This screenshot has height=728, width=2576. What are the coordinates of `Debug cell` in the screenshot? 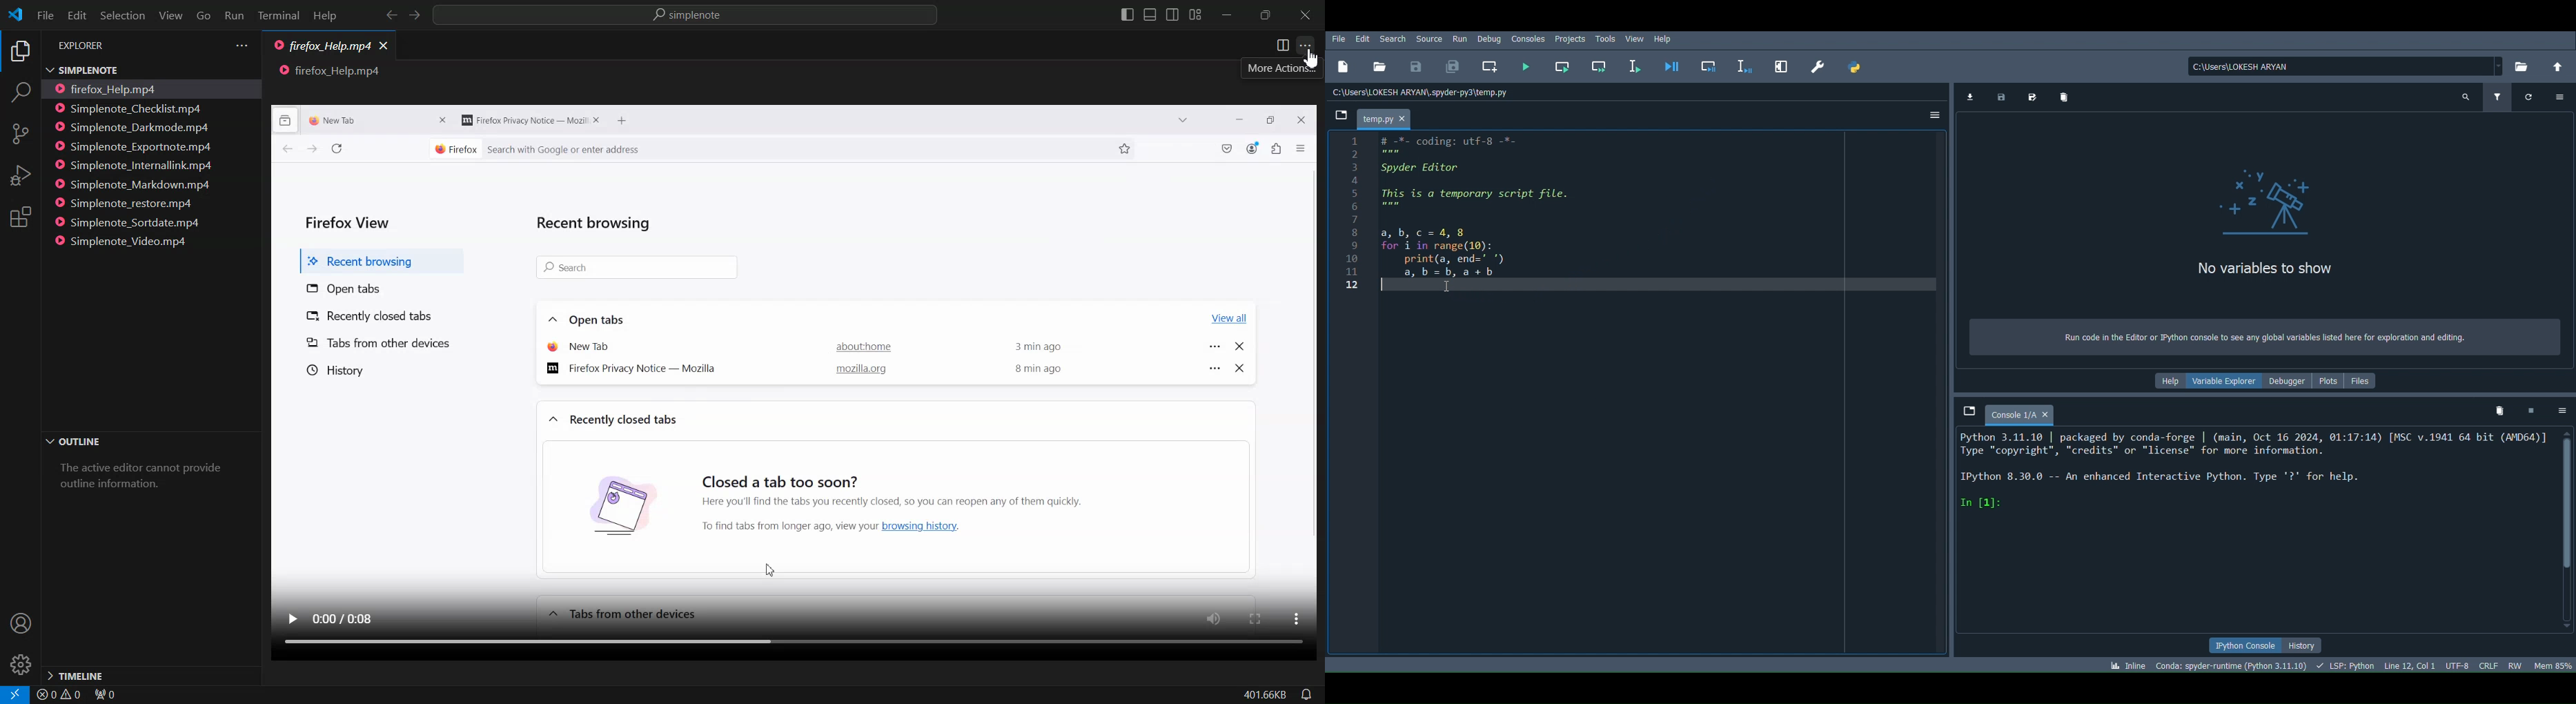 It's located at (1708, 68).